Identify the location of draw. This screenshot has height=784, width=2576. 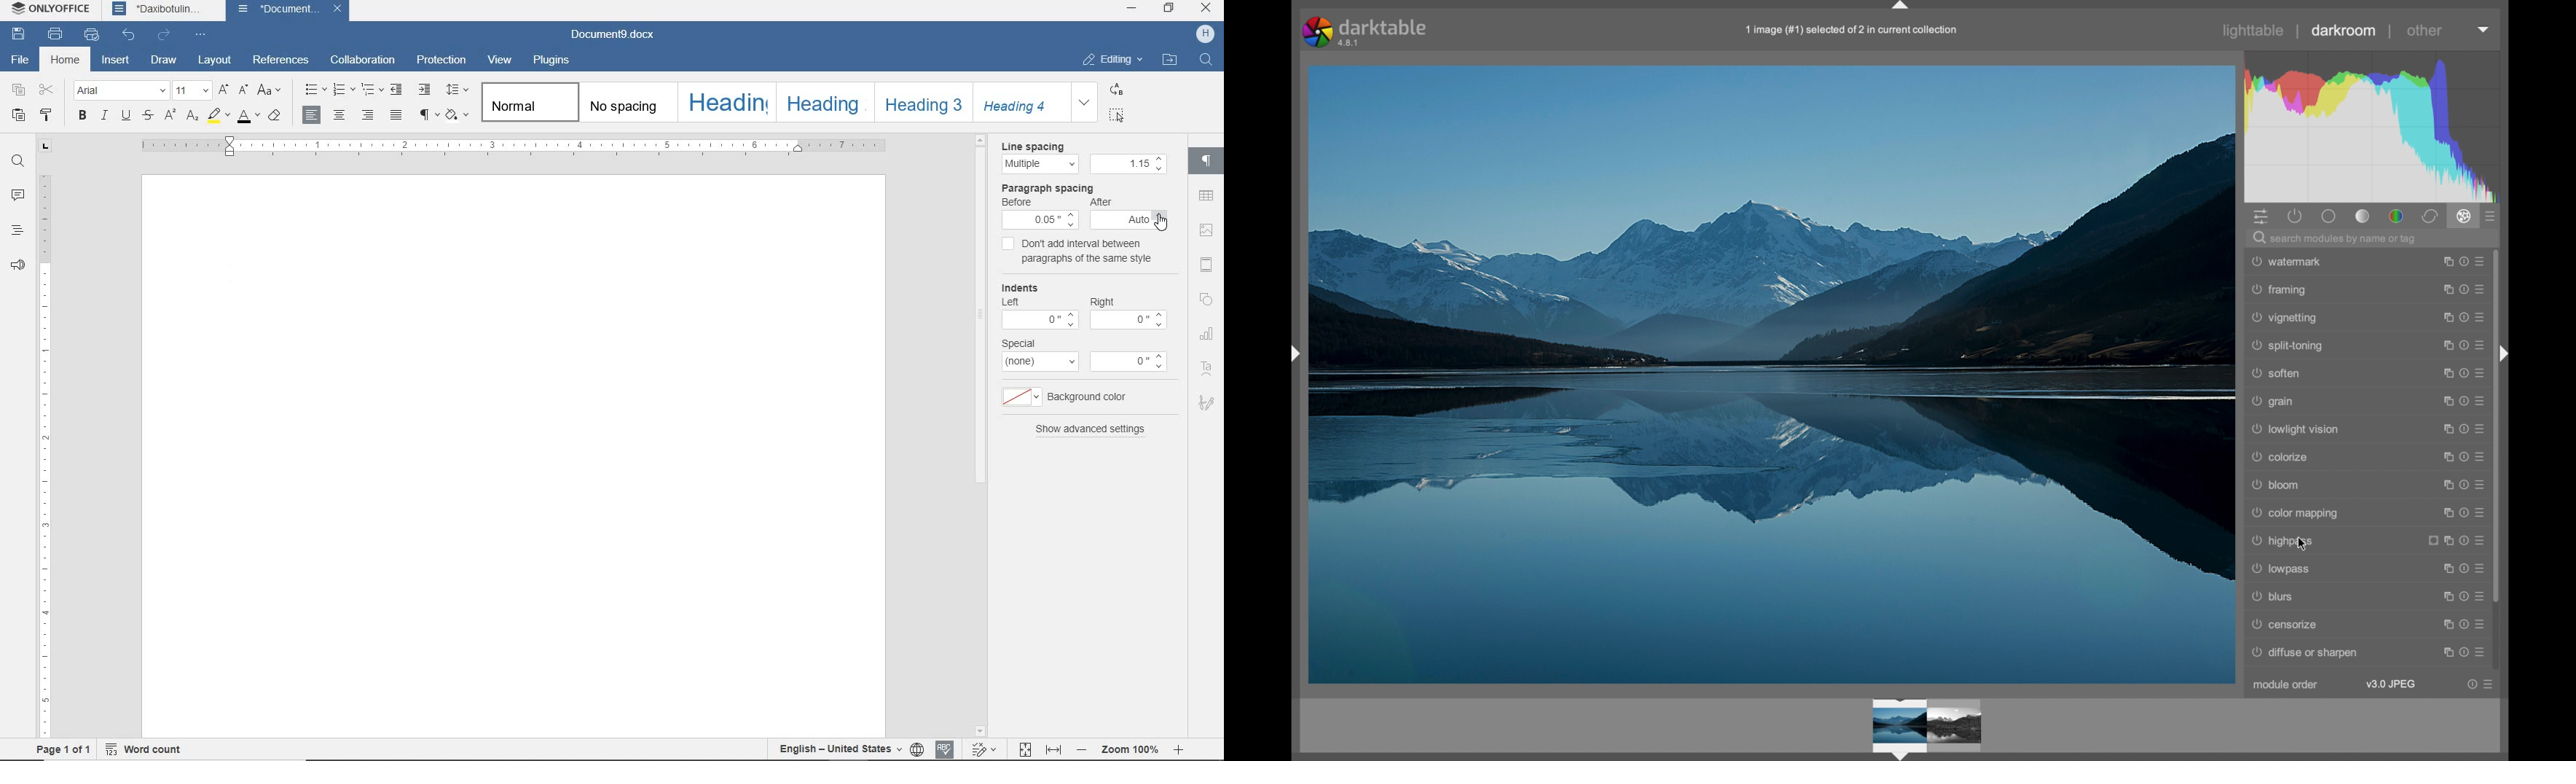
(166, 61).